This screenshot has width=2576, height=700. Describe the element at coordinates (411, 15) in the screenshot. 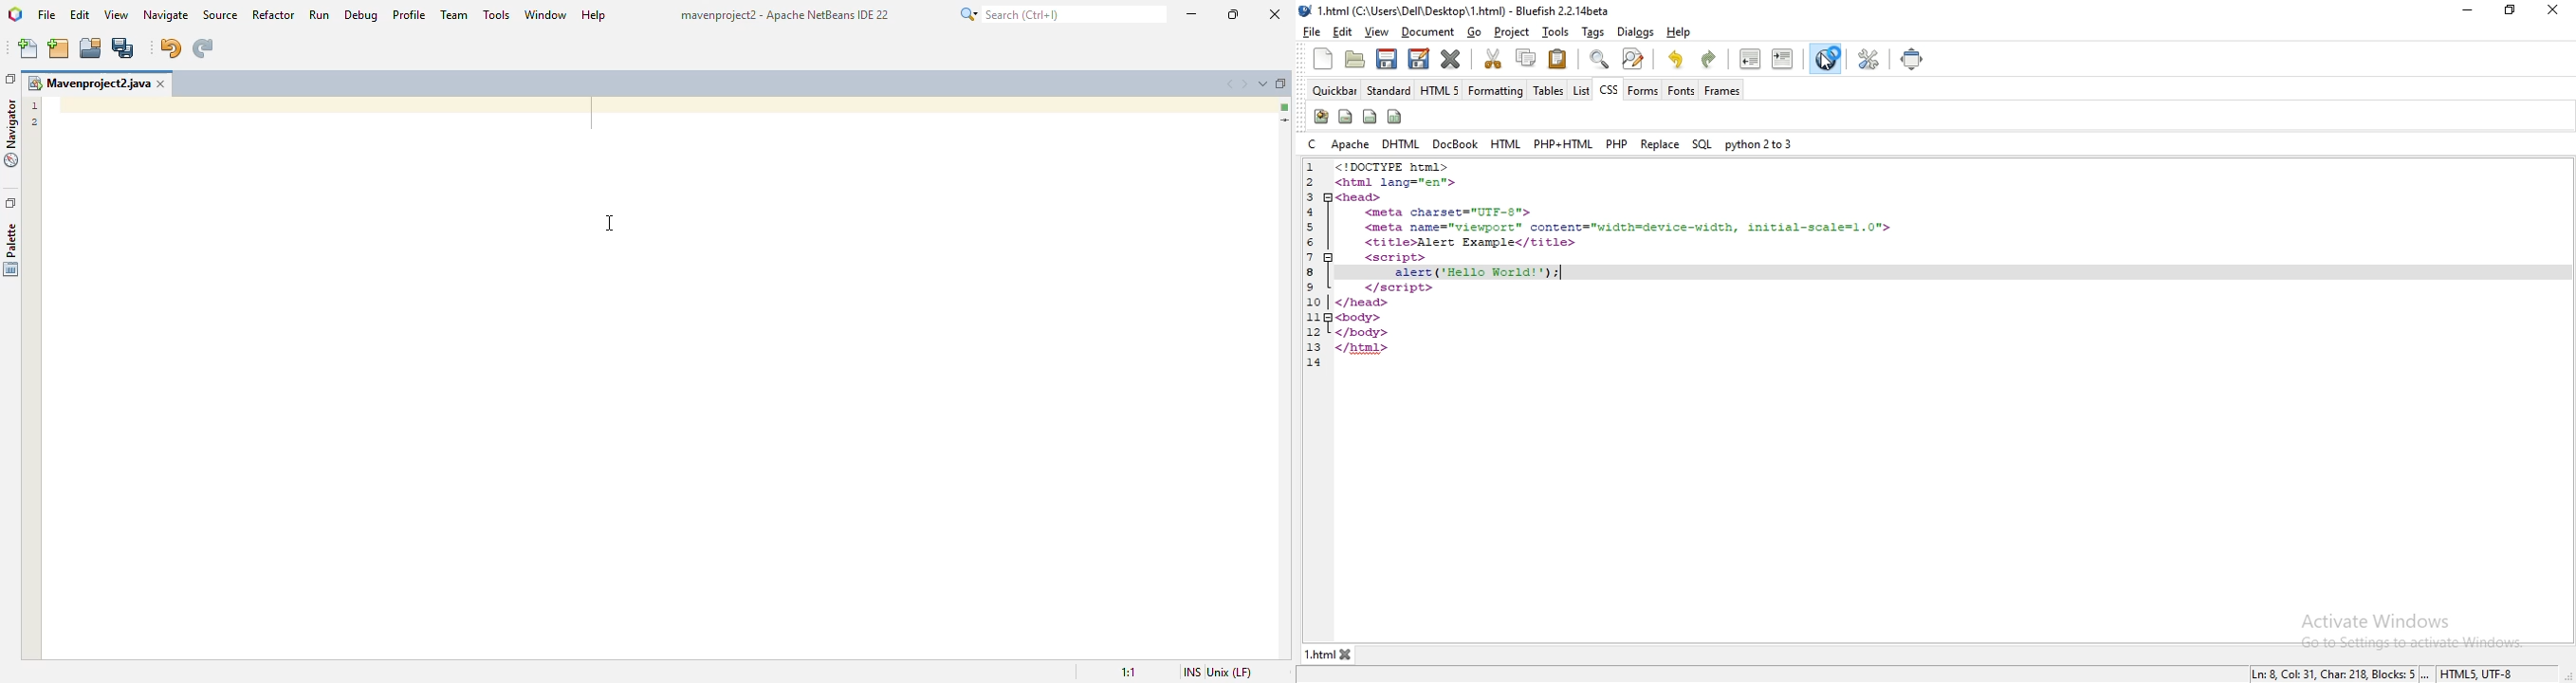

I see `profile` at that location.